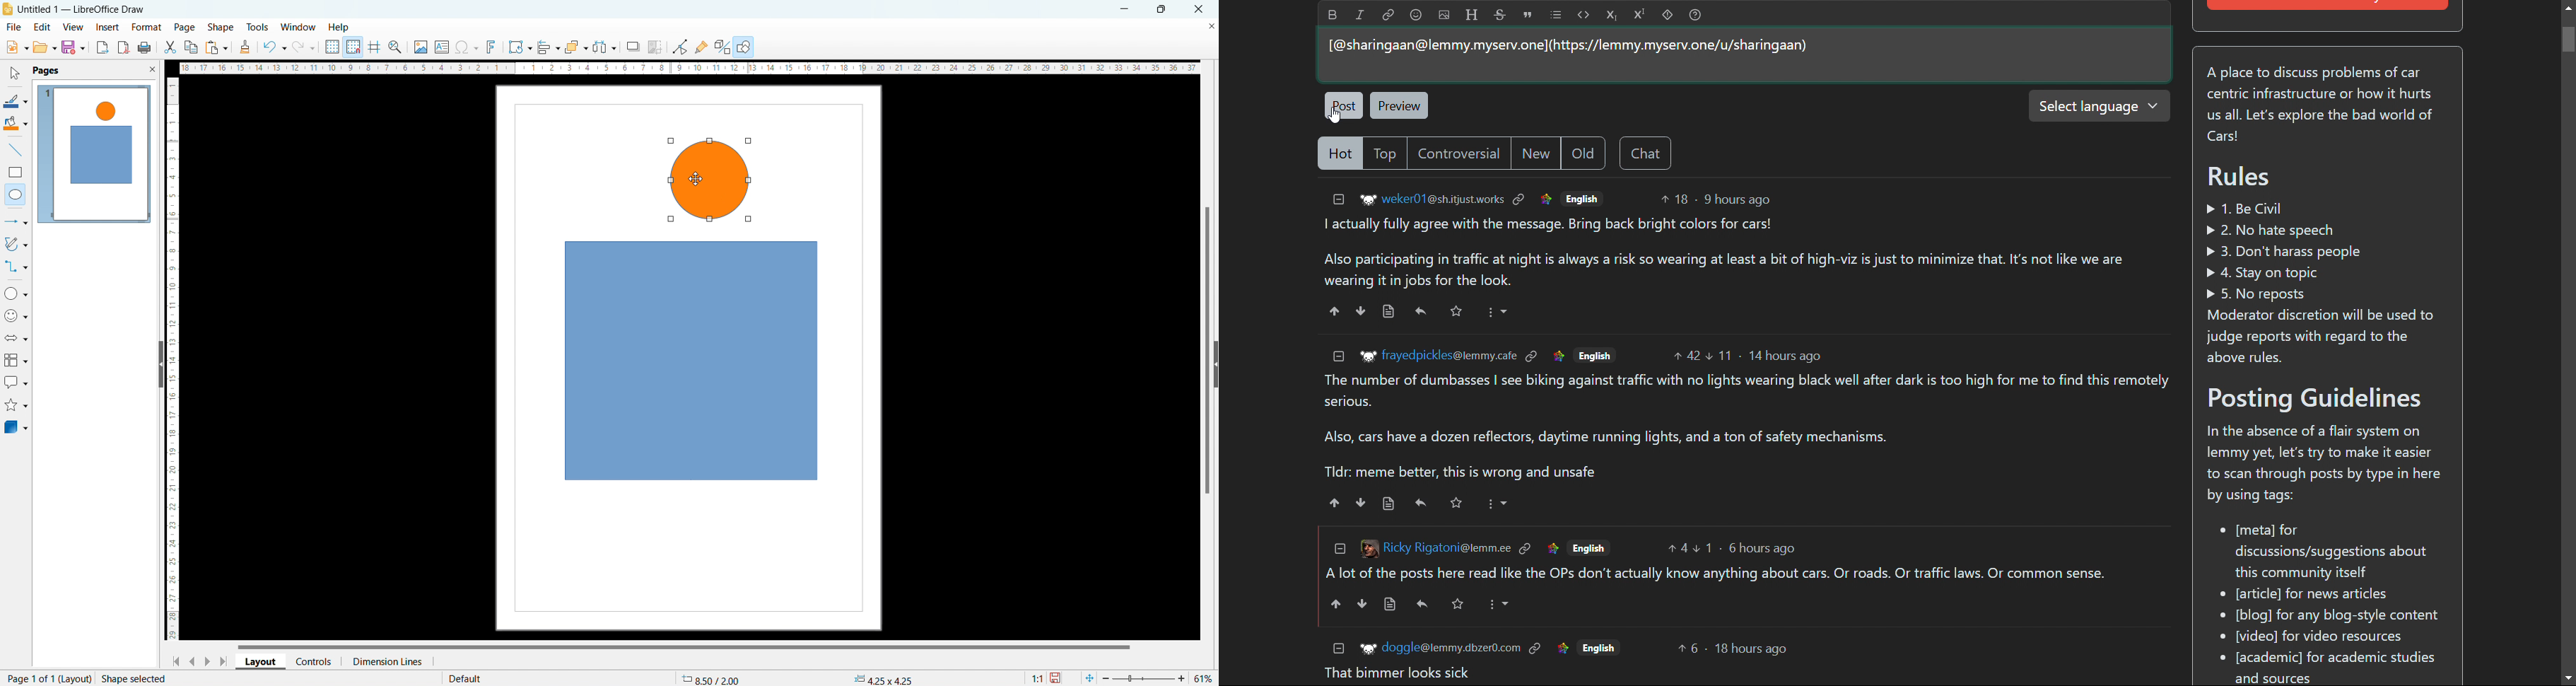 This screenshot has width=2576, height=700. I want to click on rectangle, so click(15, 172).